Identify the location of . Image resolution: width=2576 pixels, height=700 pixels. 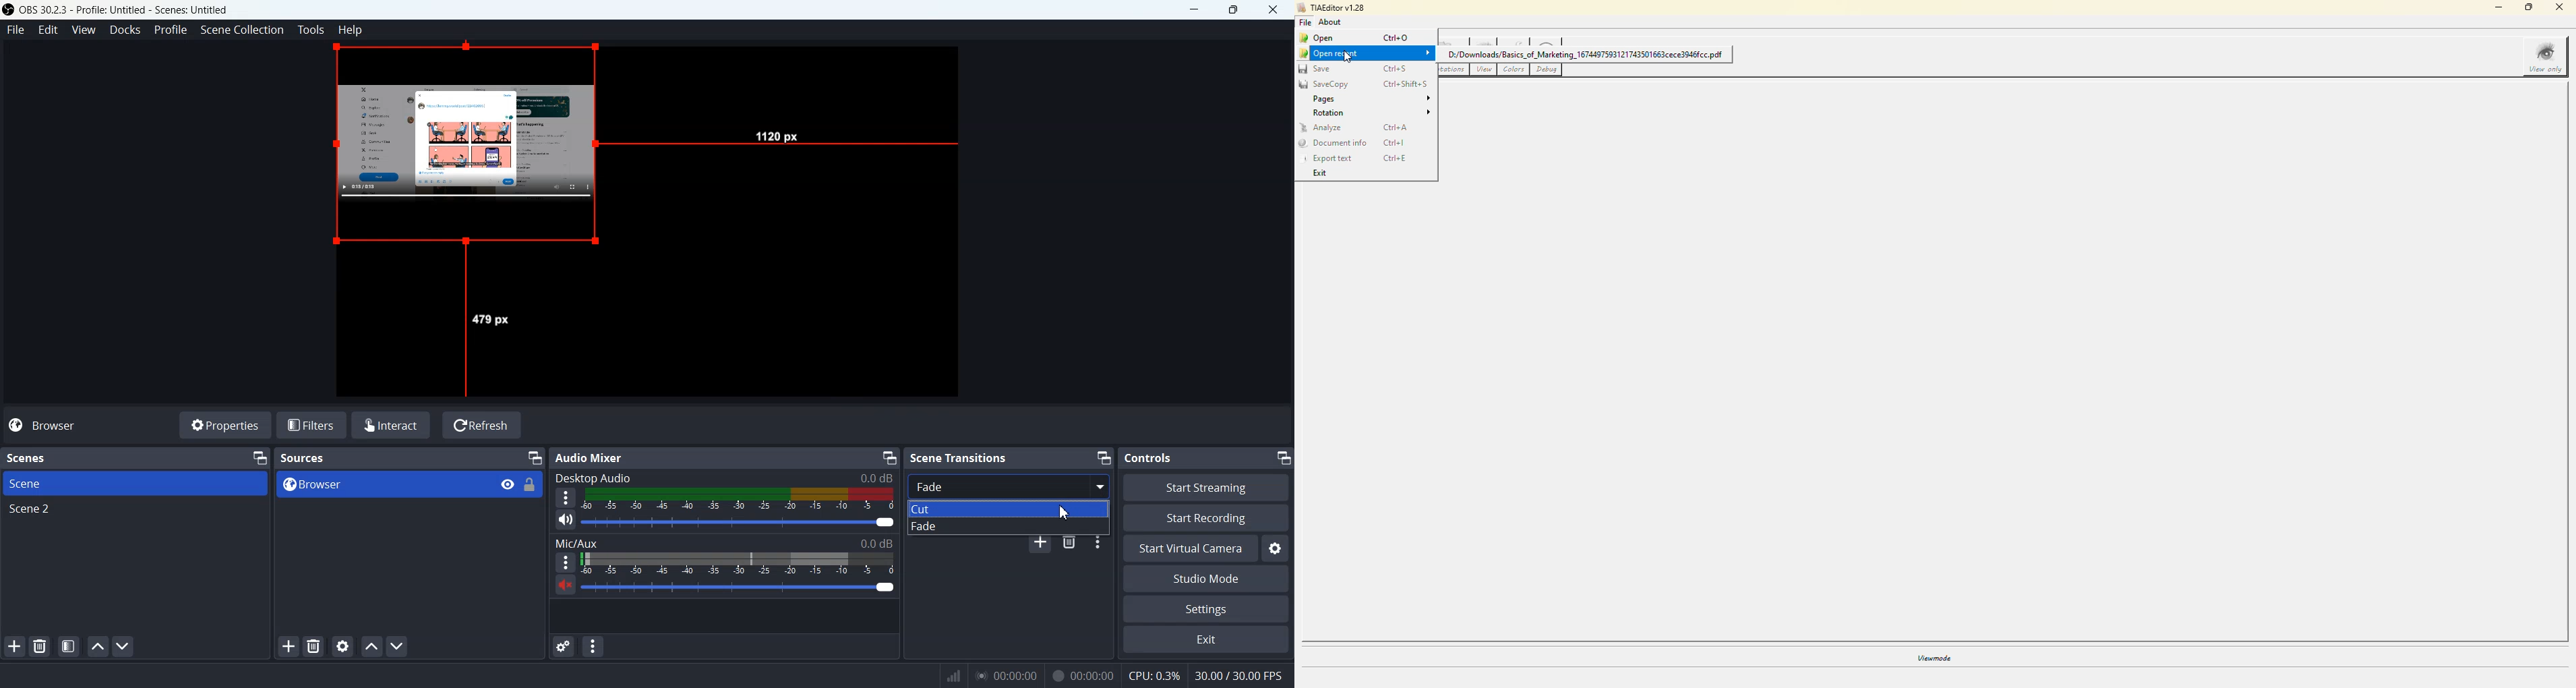
(1154, 676).